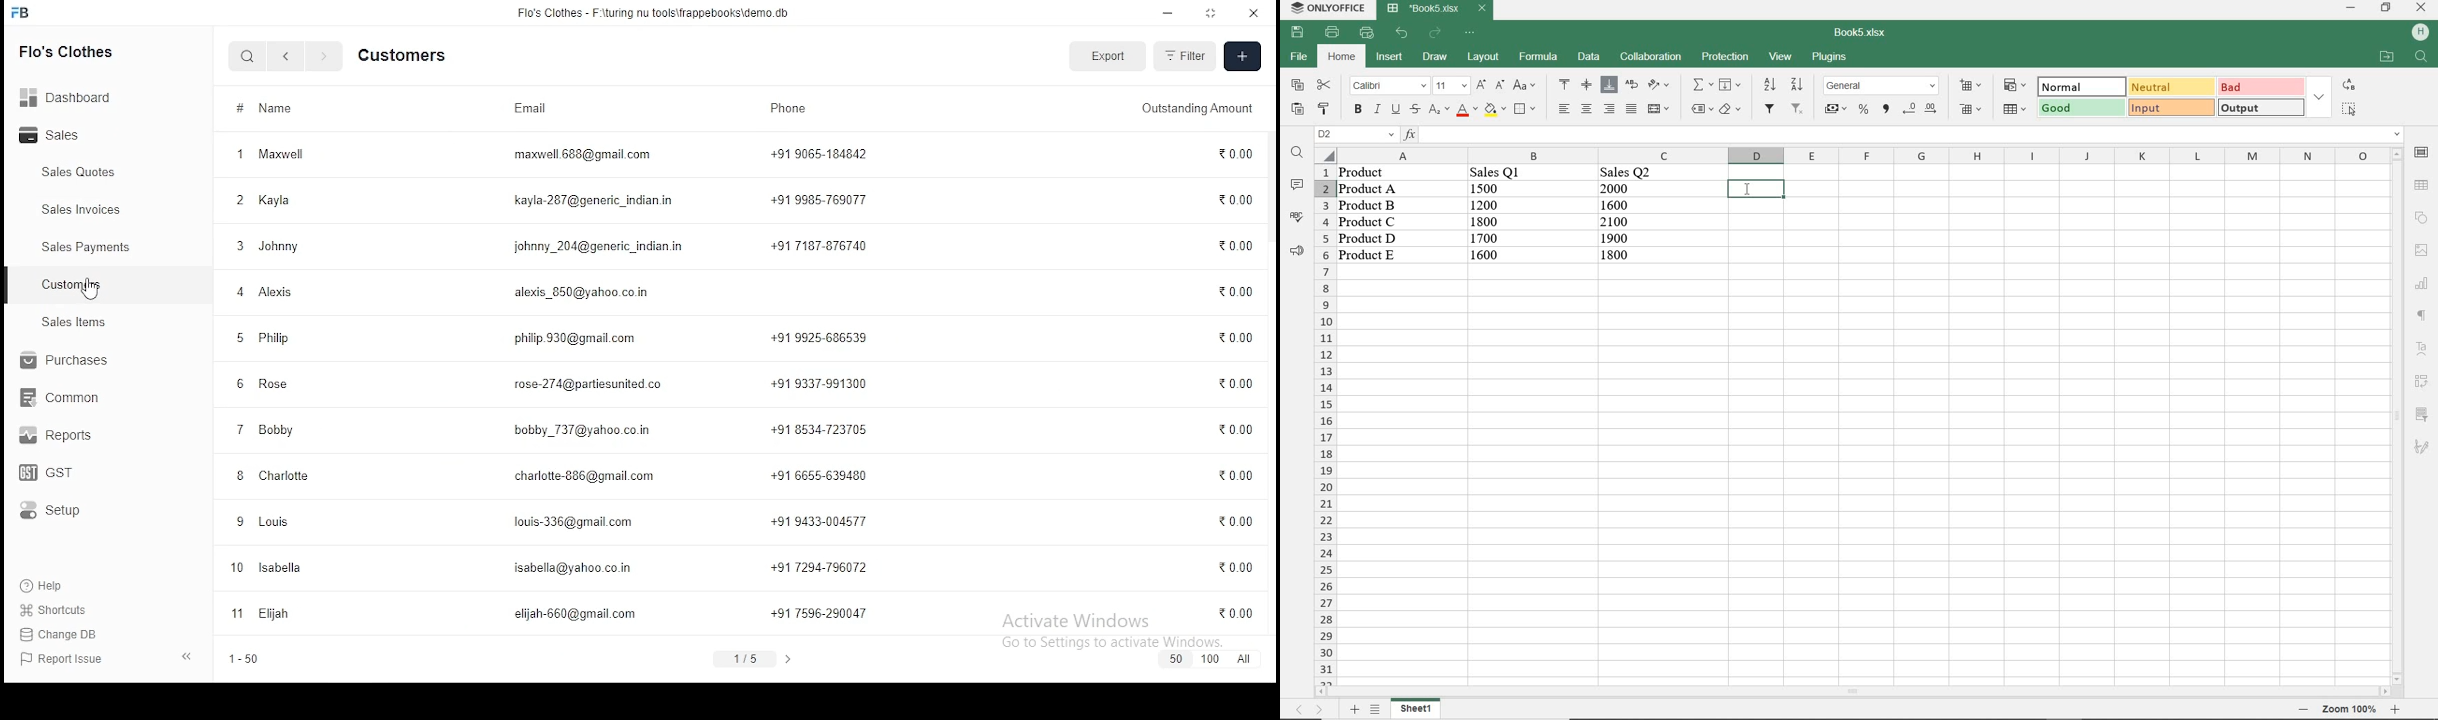  Describe the element at coordinates (59, 358) in the screenshot. I see `purchase` at that location.